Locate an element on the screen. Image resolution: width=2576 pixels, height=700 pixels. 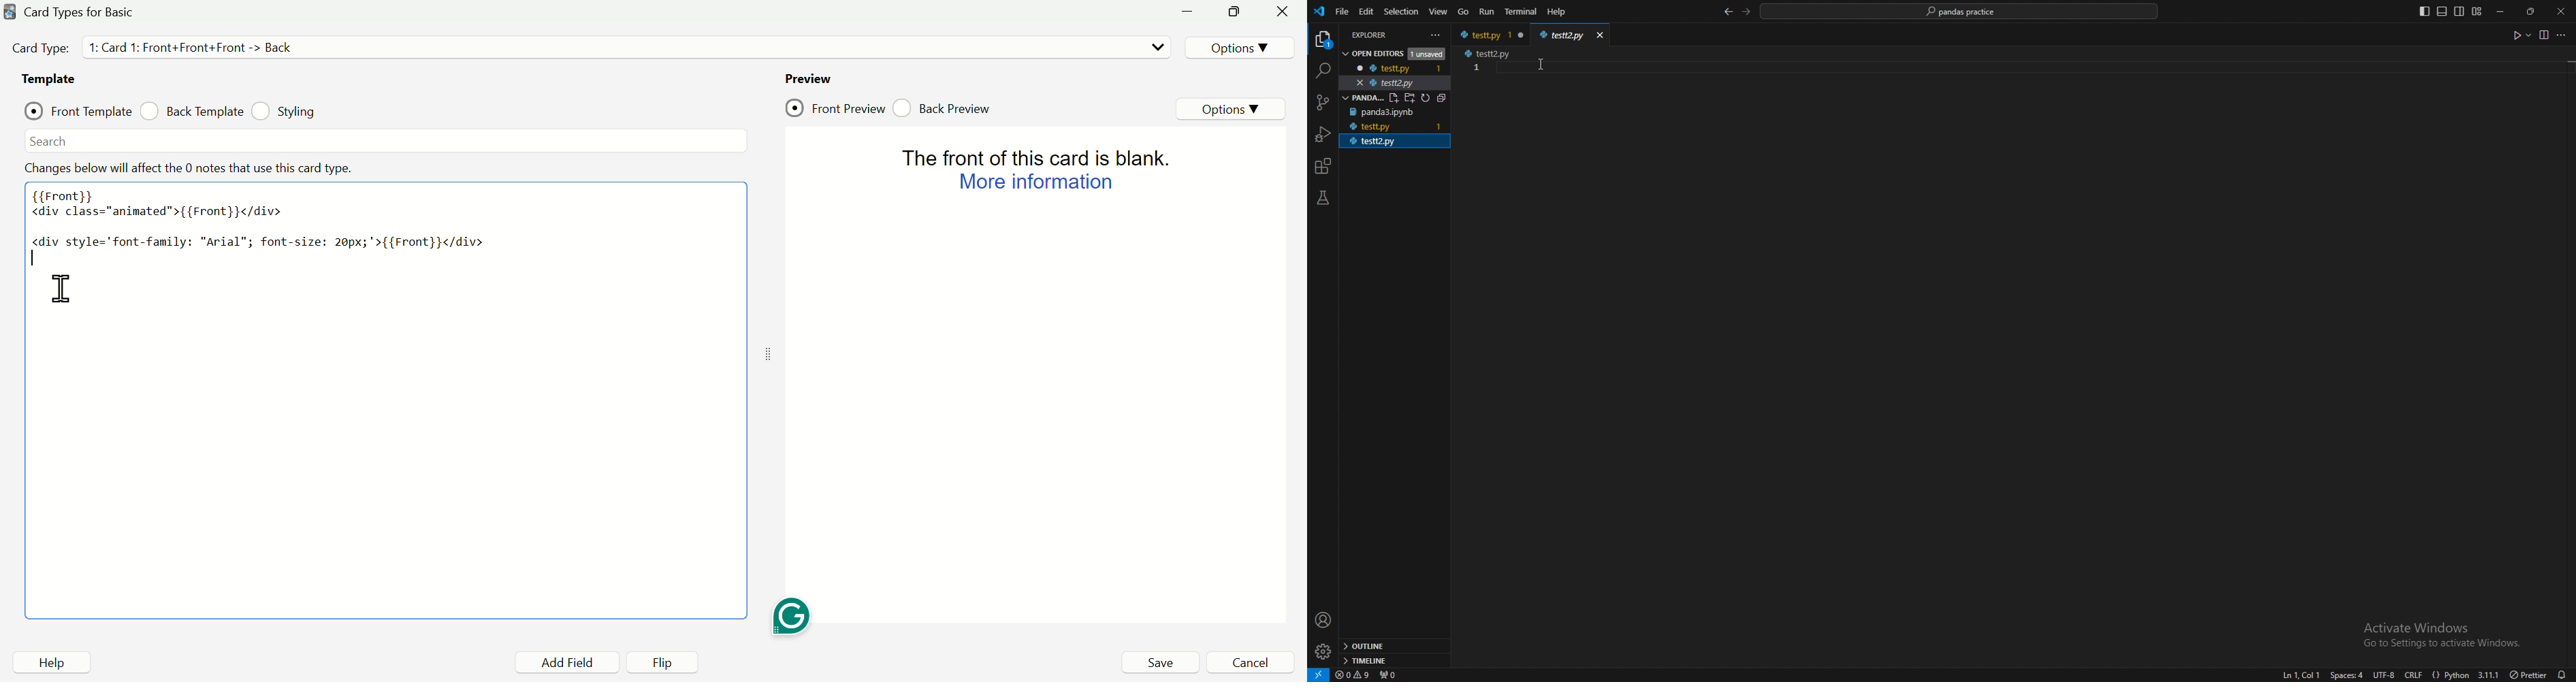
Card Type is located at coordinates (42, 48).